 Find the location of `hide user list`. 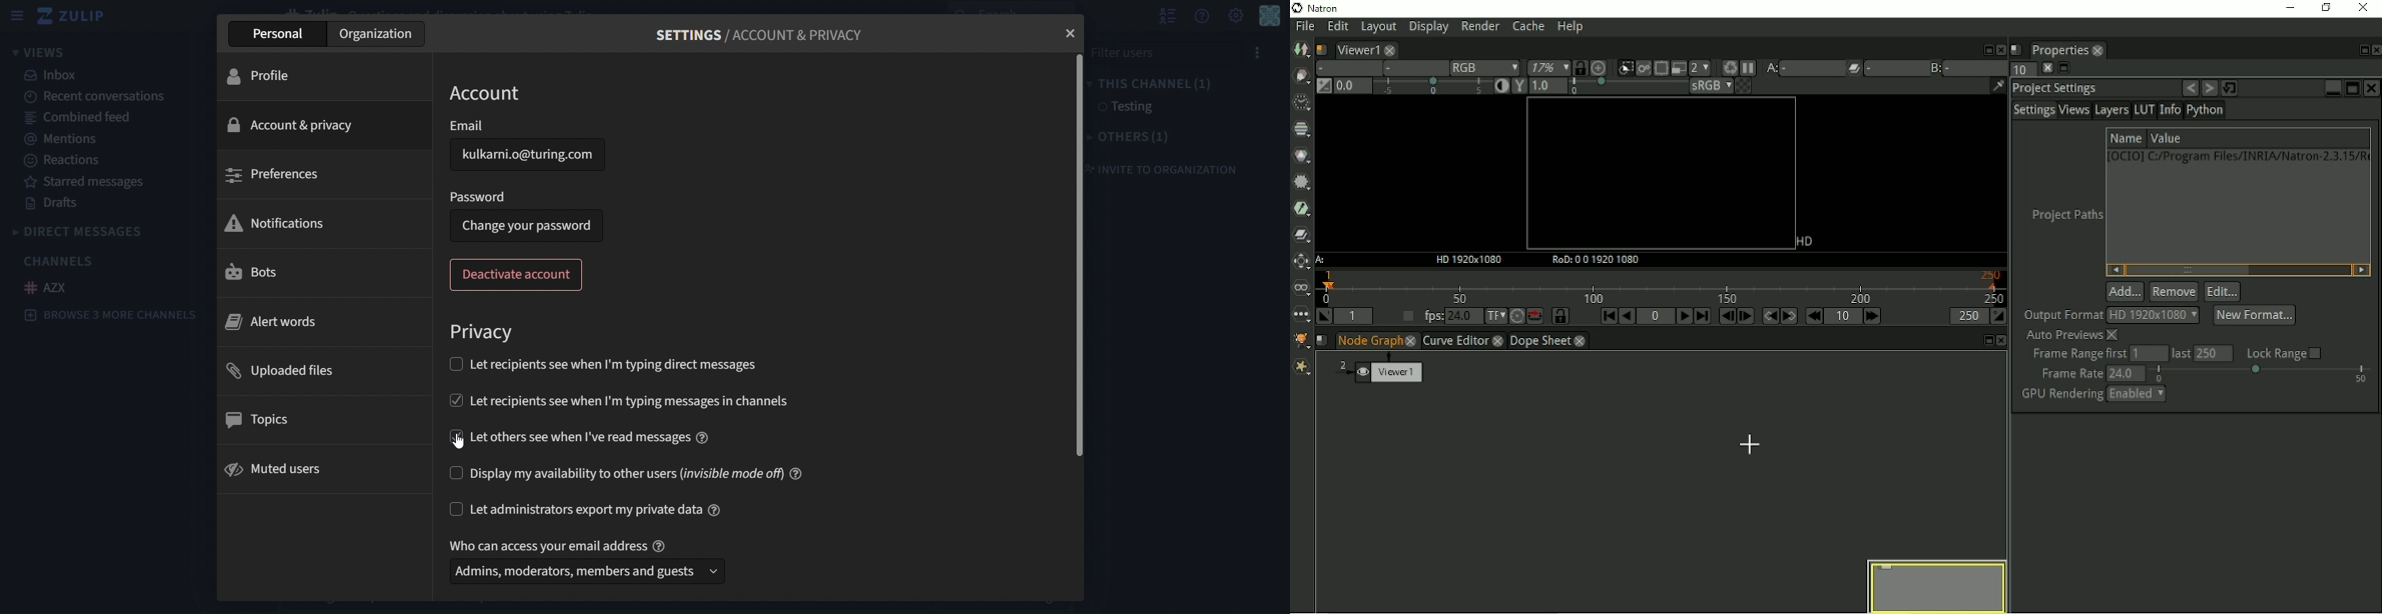

hide user list is located at coordinates (1164, 16).